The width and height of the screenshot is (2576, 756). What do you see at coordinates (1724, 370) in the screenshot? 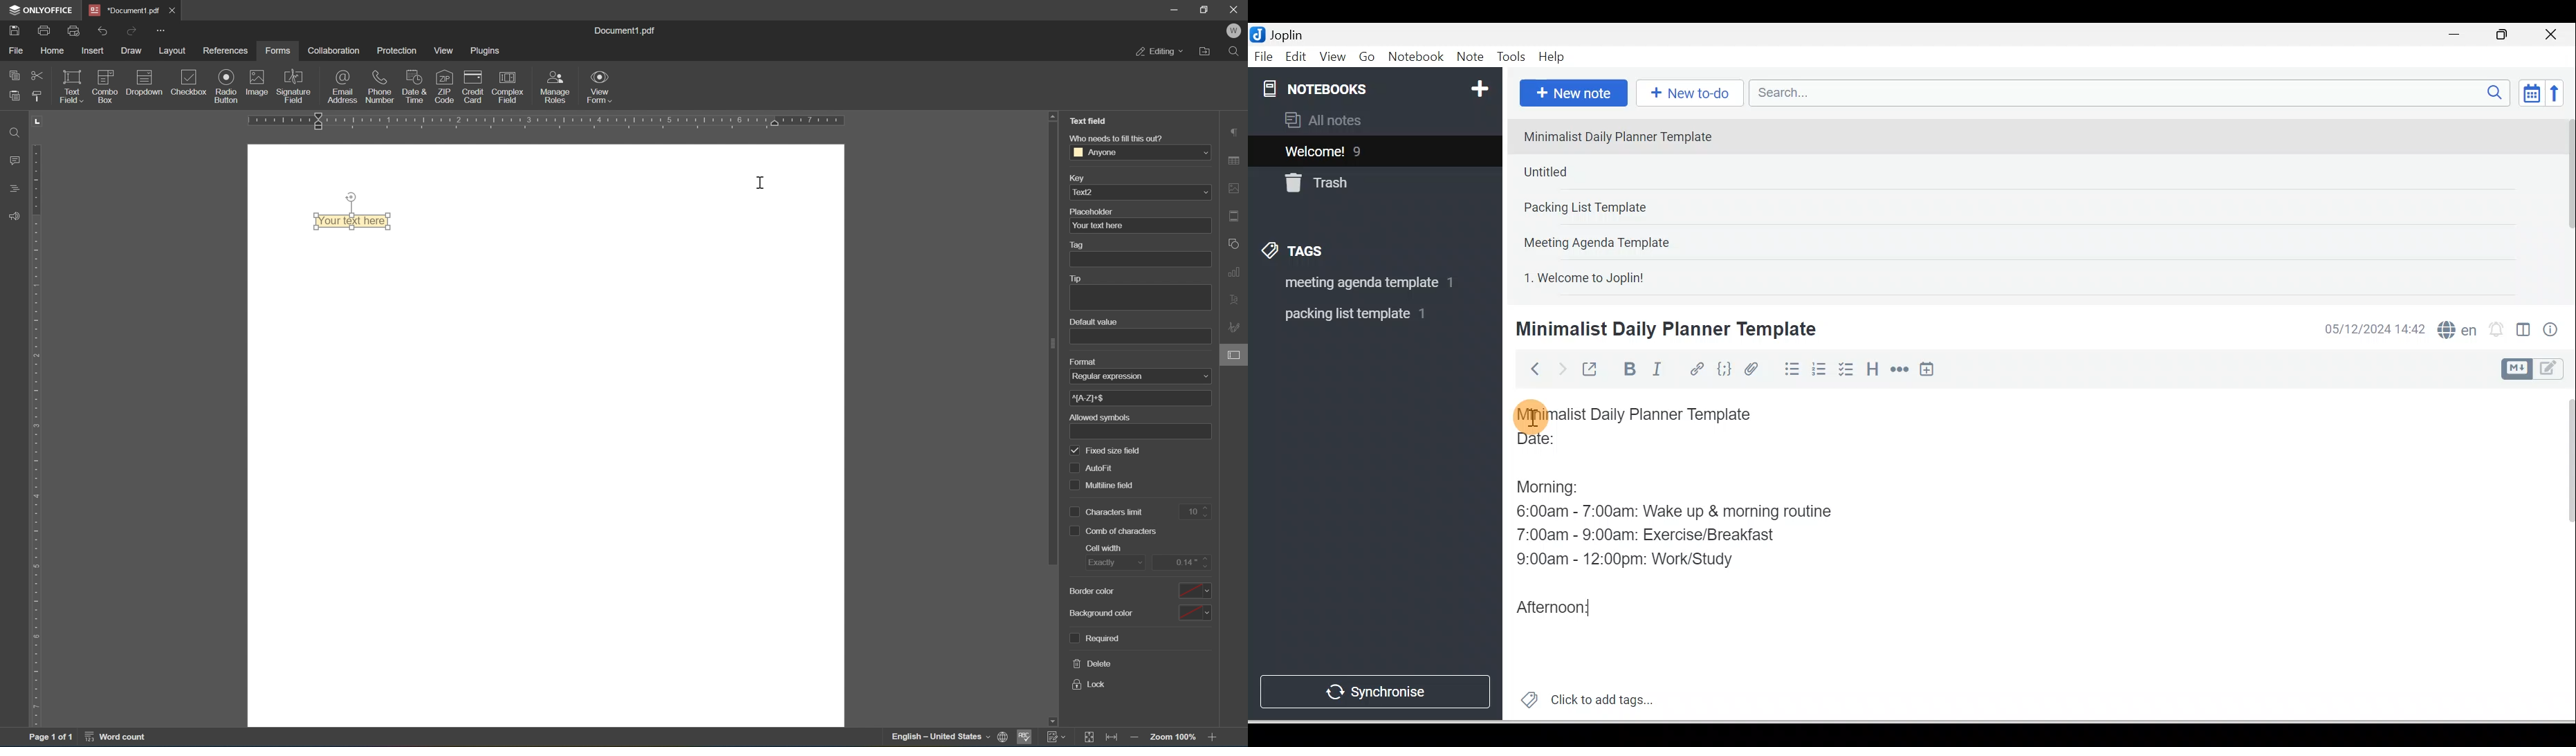
I see `Code` at bounding box center [1724, 370].